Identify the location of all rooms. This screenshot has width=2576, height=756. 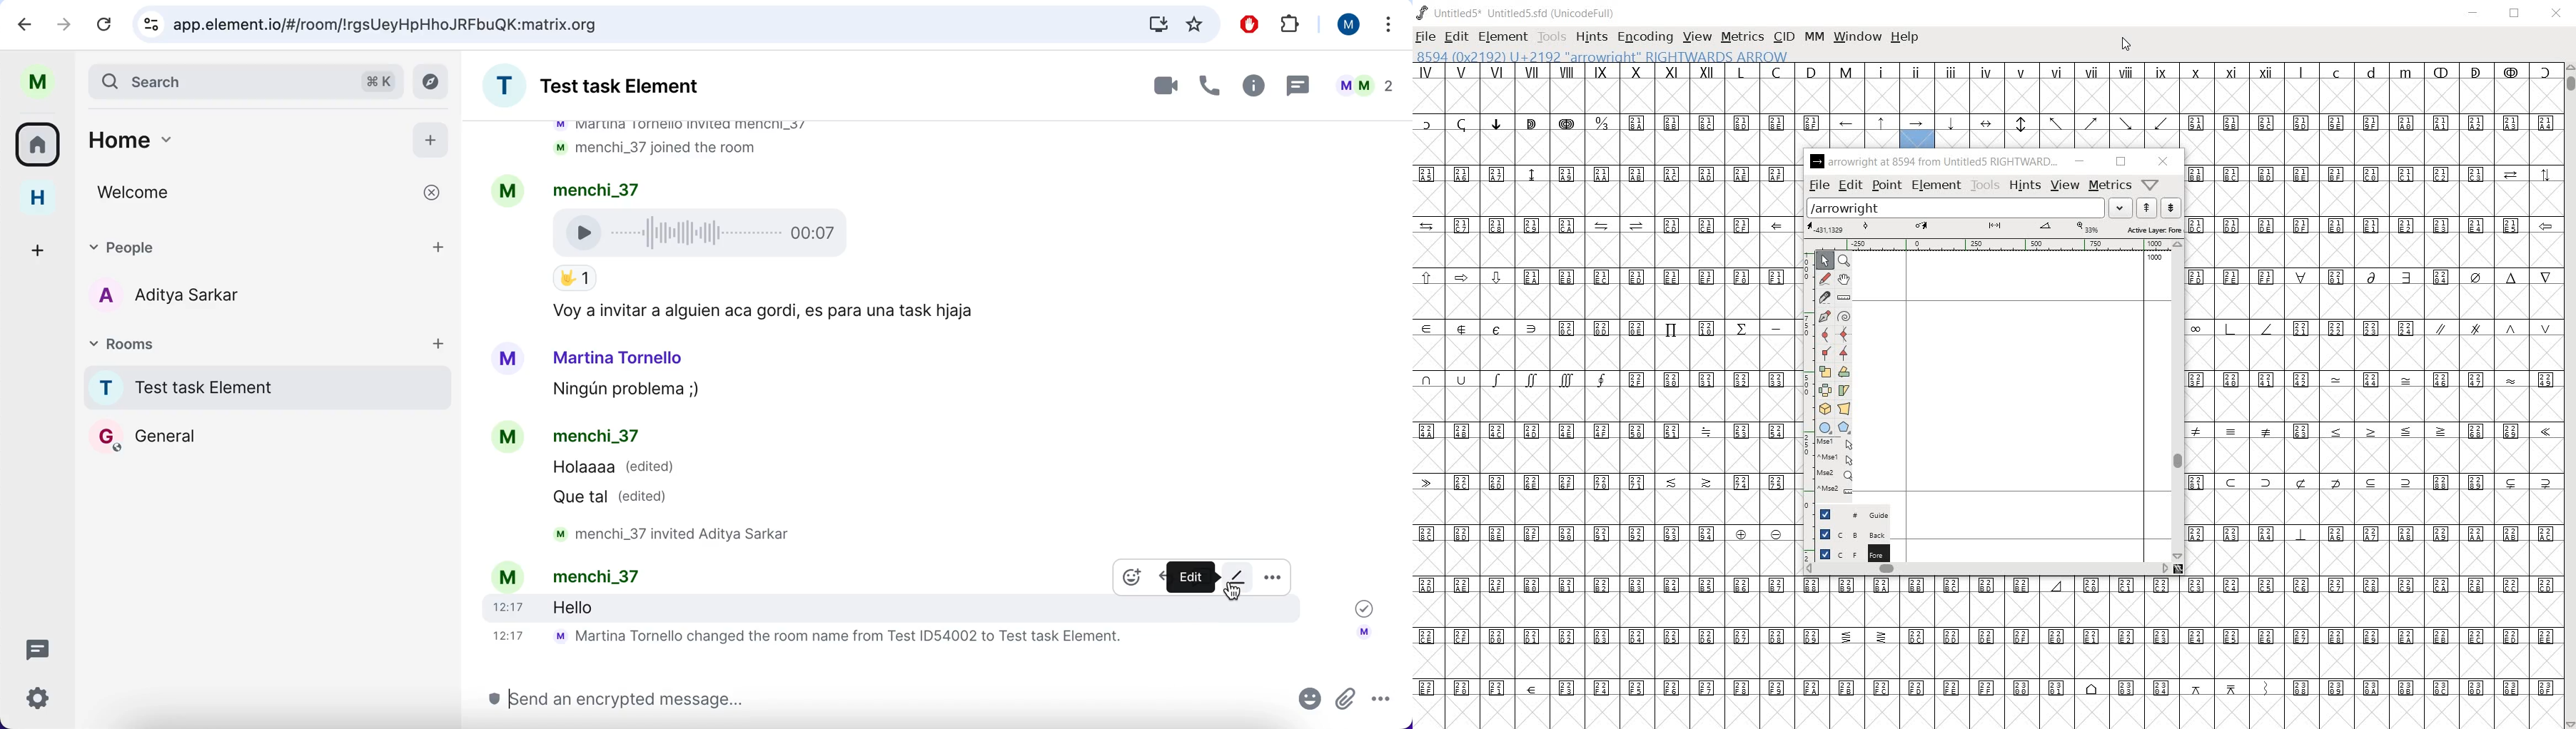
(40, 146).